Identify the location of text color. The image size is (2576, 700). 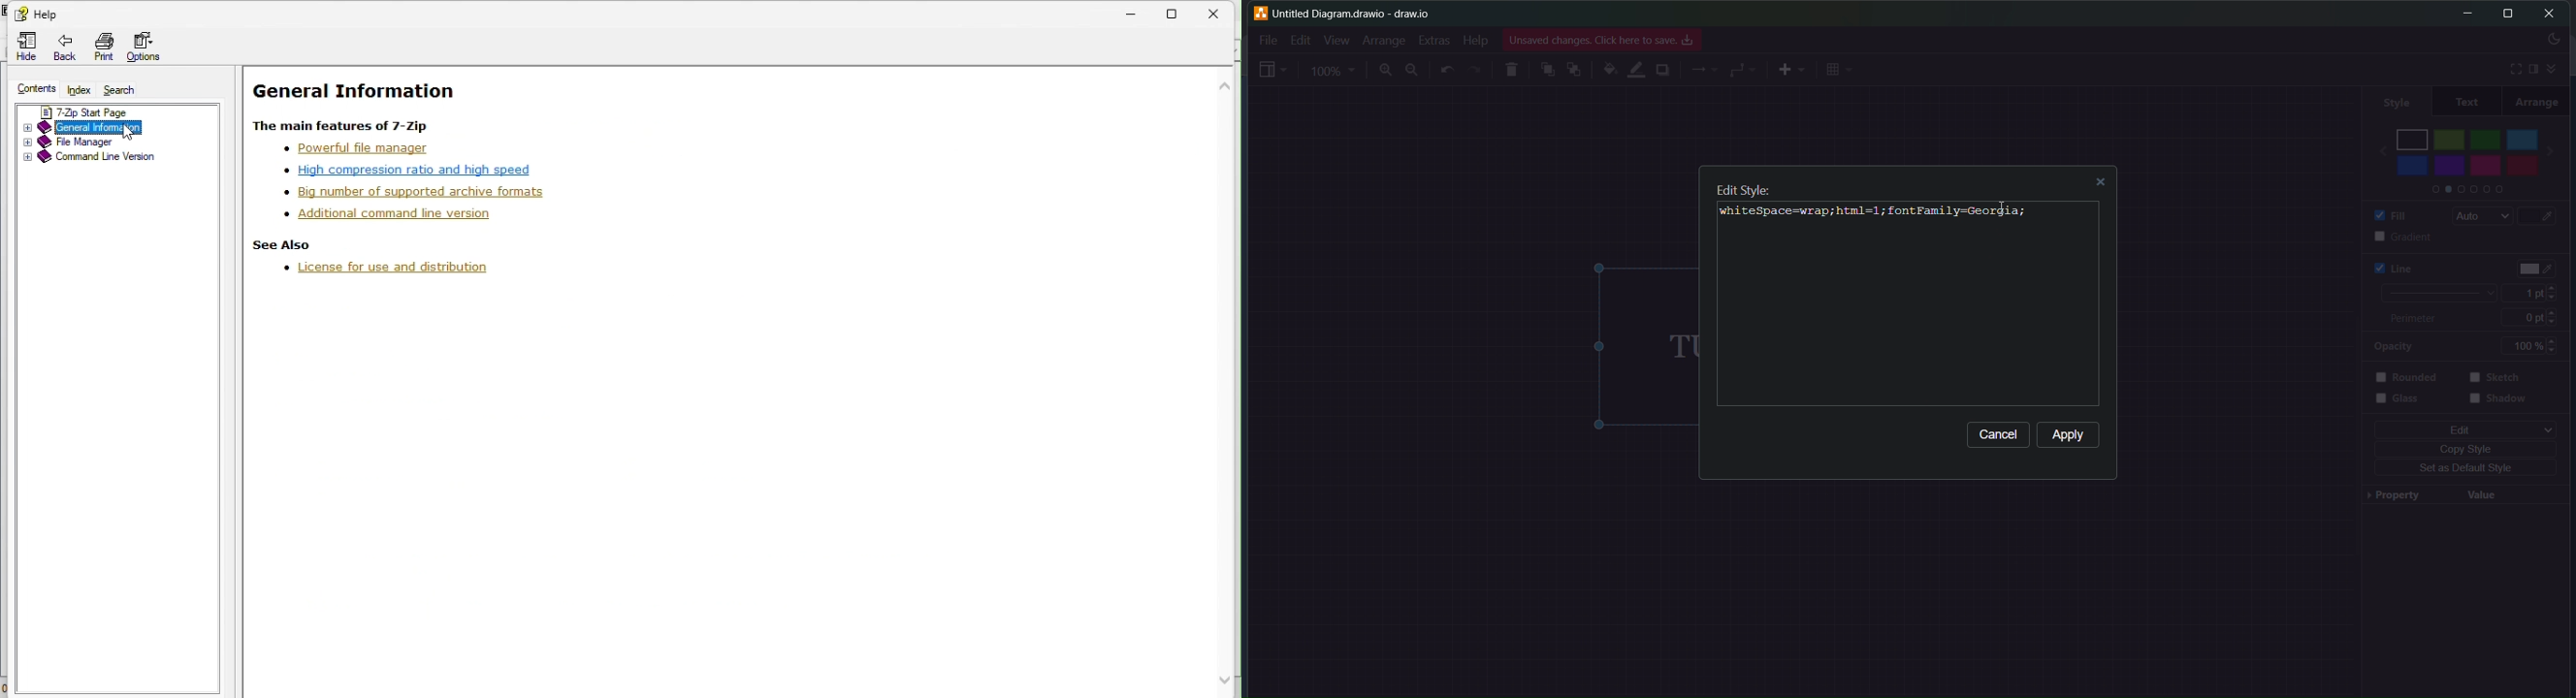
(2539, 265).